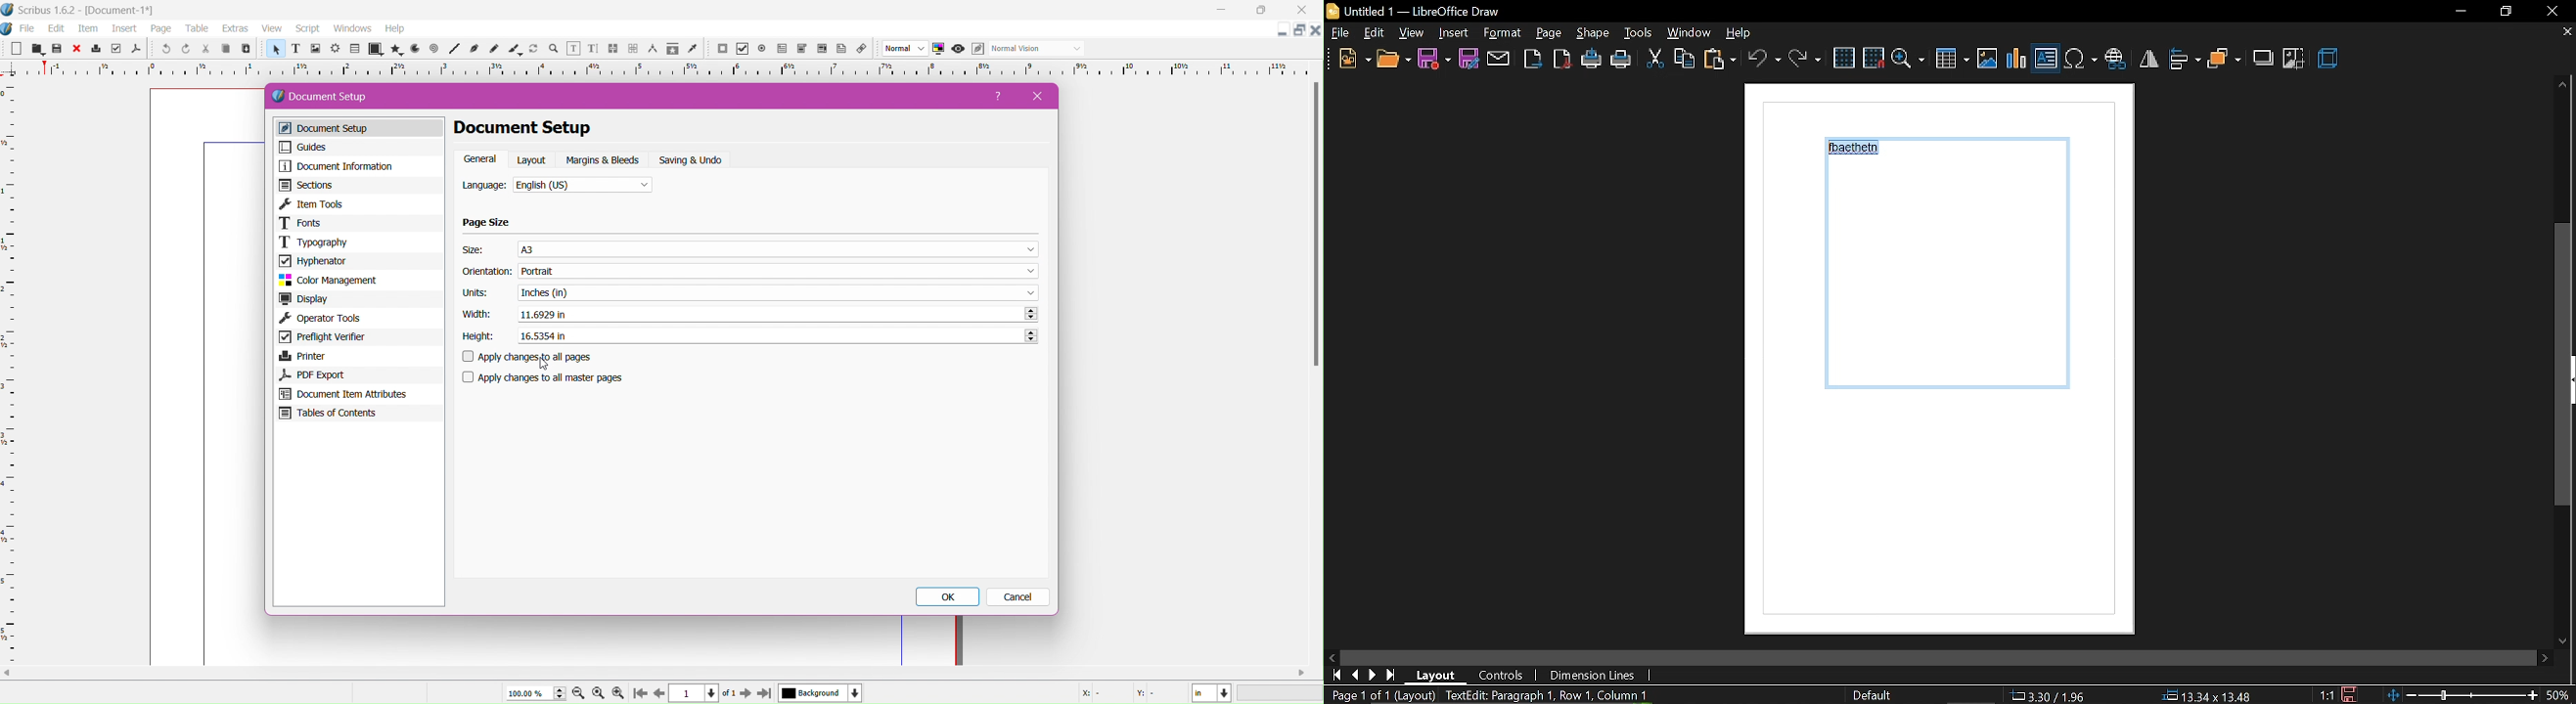  I want to click on new, so click(15, 50).